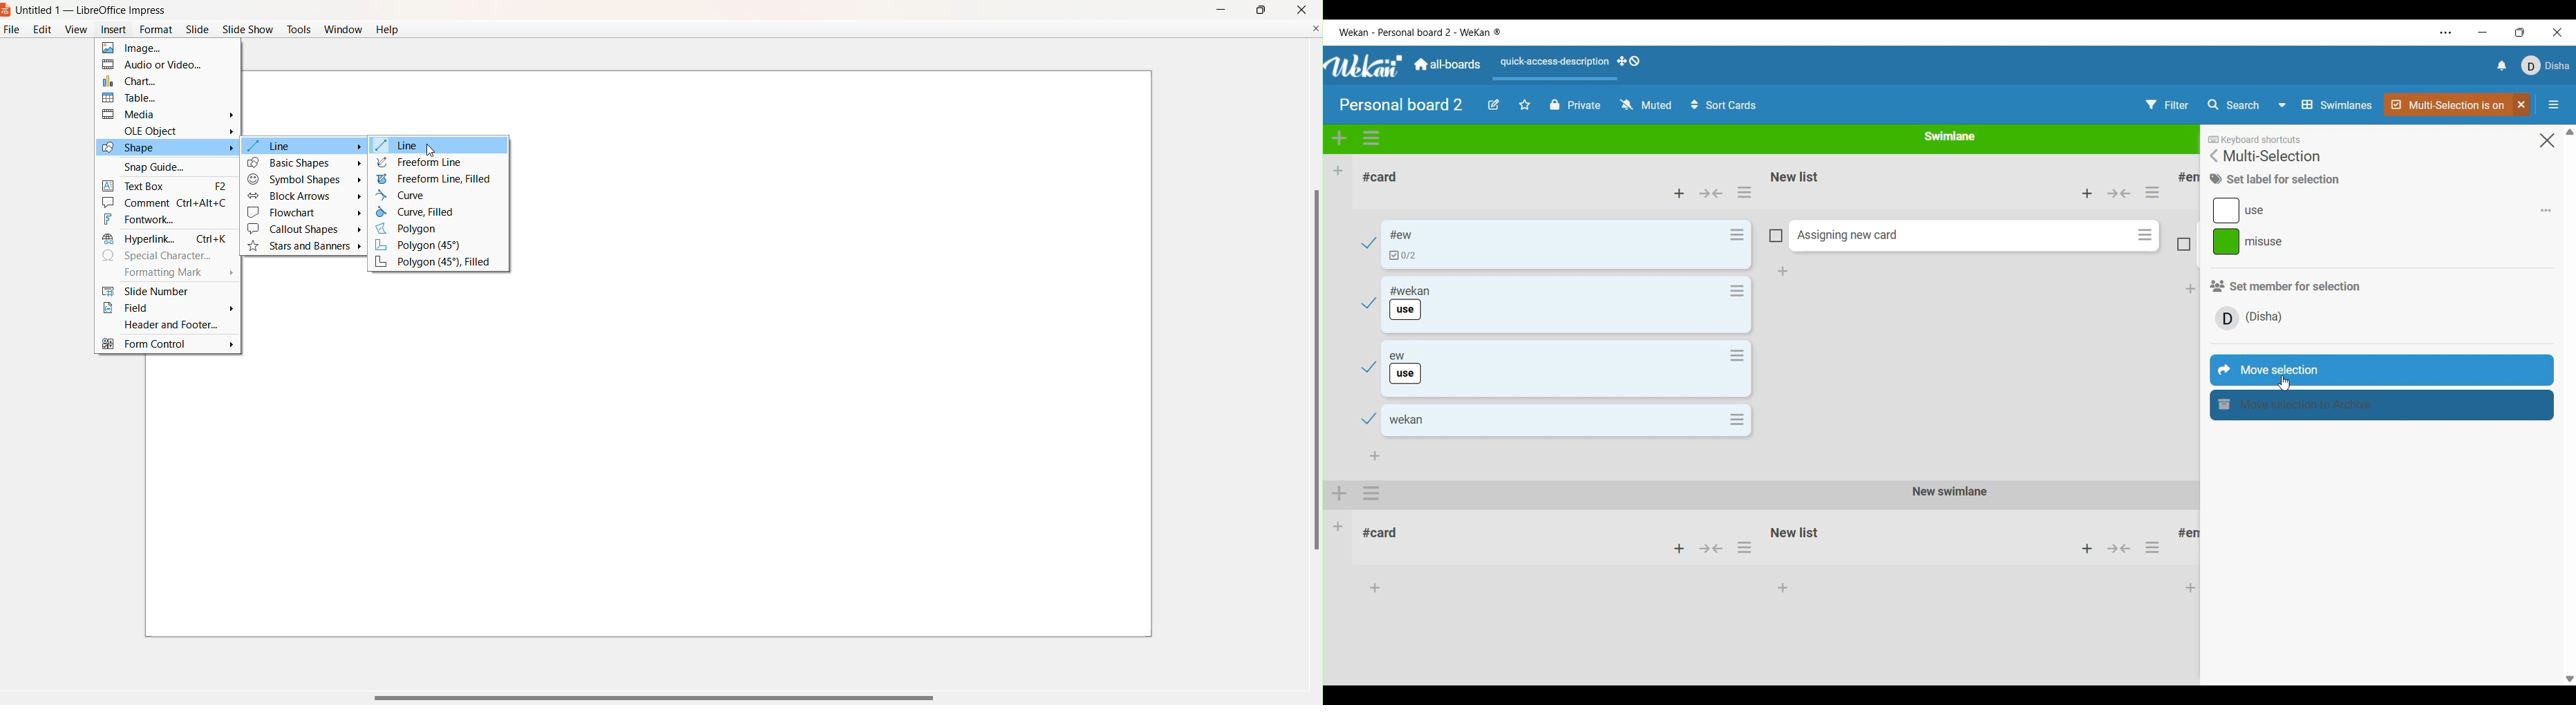  What do you see at coordinates (1416, 302) in the screenshot?
I see `Card name and label` at bounding box center [1416, 302].